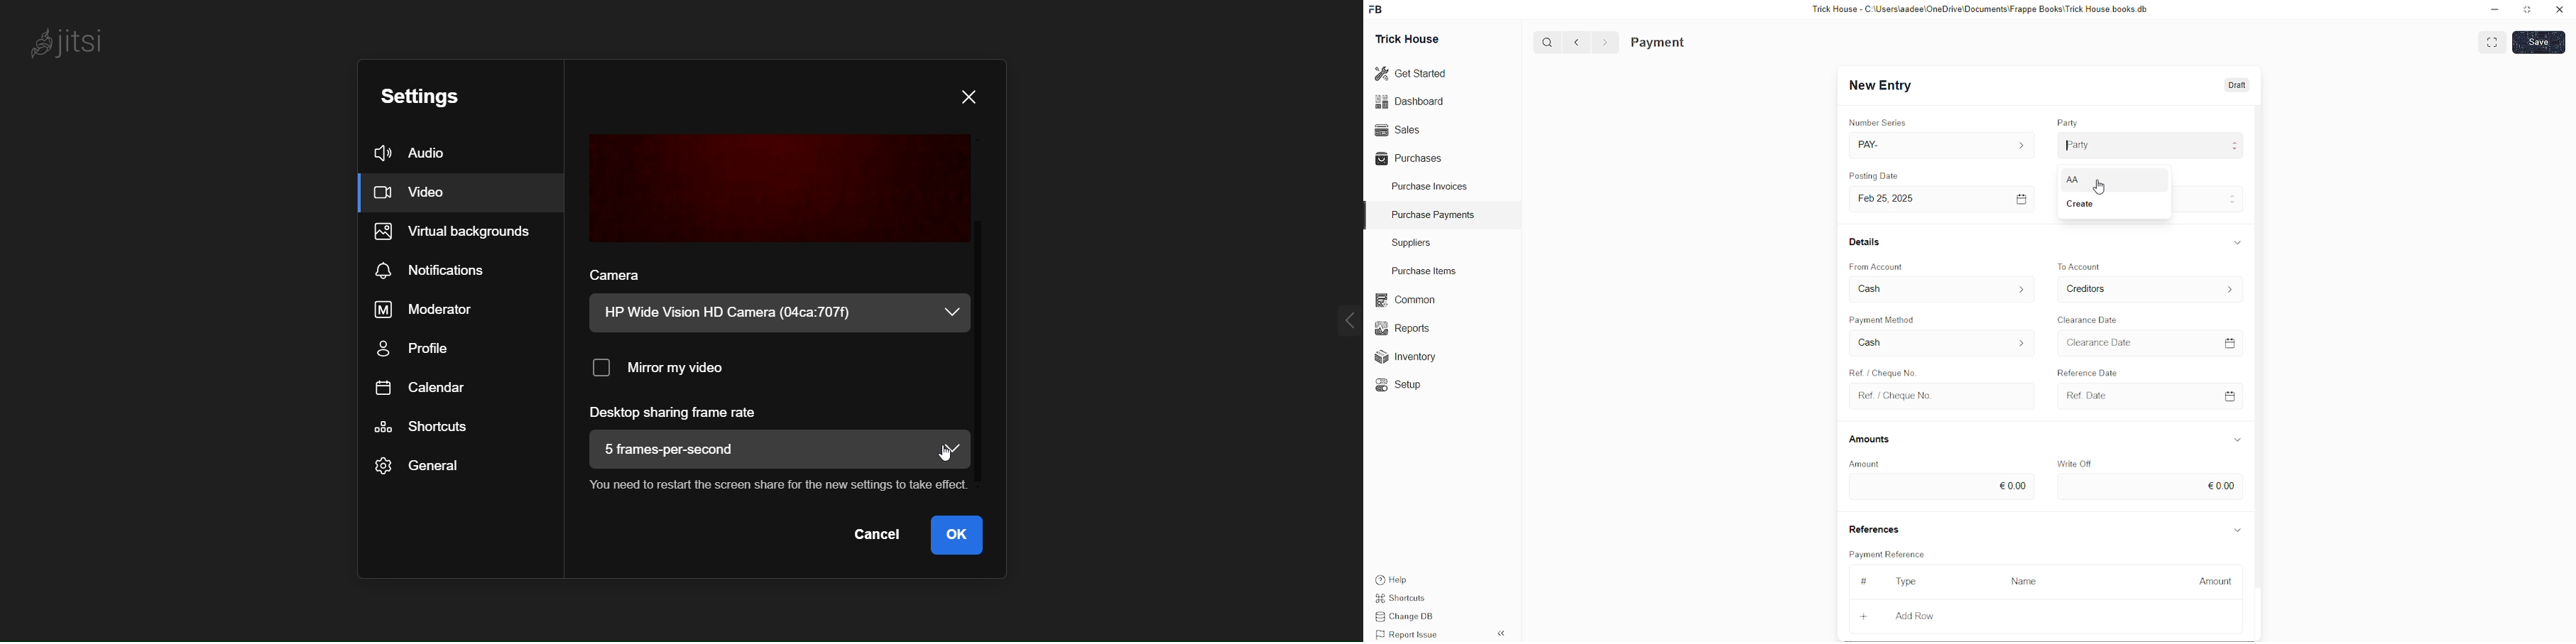 The width and height of the screenshot is (2576, 644). What do you see at coordinates (1884, 86) in the screenshot?
I see `New Entry` at bounding box center [1884, 86].